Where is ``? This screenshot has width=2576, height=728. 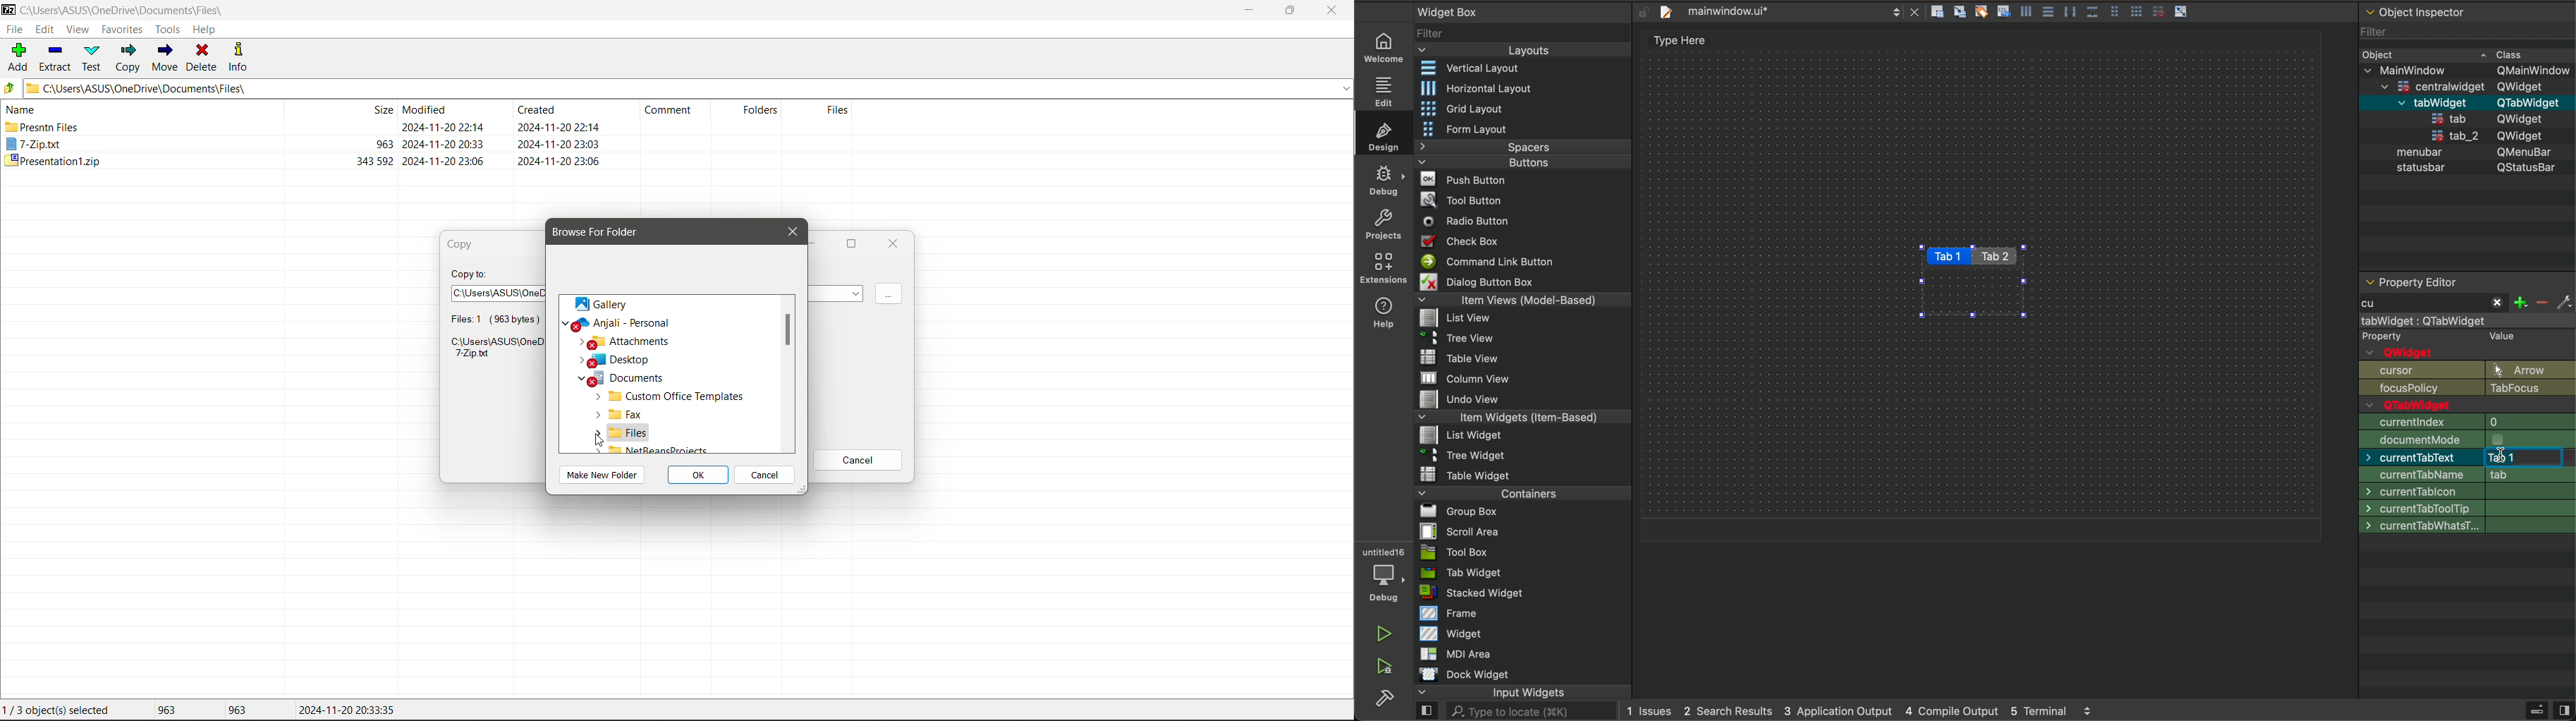  is located at coordinates (2468, 473).